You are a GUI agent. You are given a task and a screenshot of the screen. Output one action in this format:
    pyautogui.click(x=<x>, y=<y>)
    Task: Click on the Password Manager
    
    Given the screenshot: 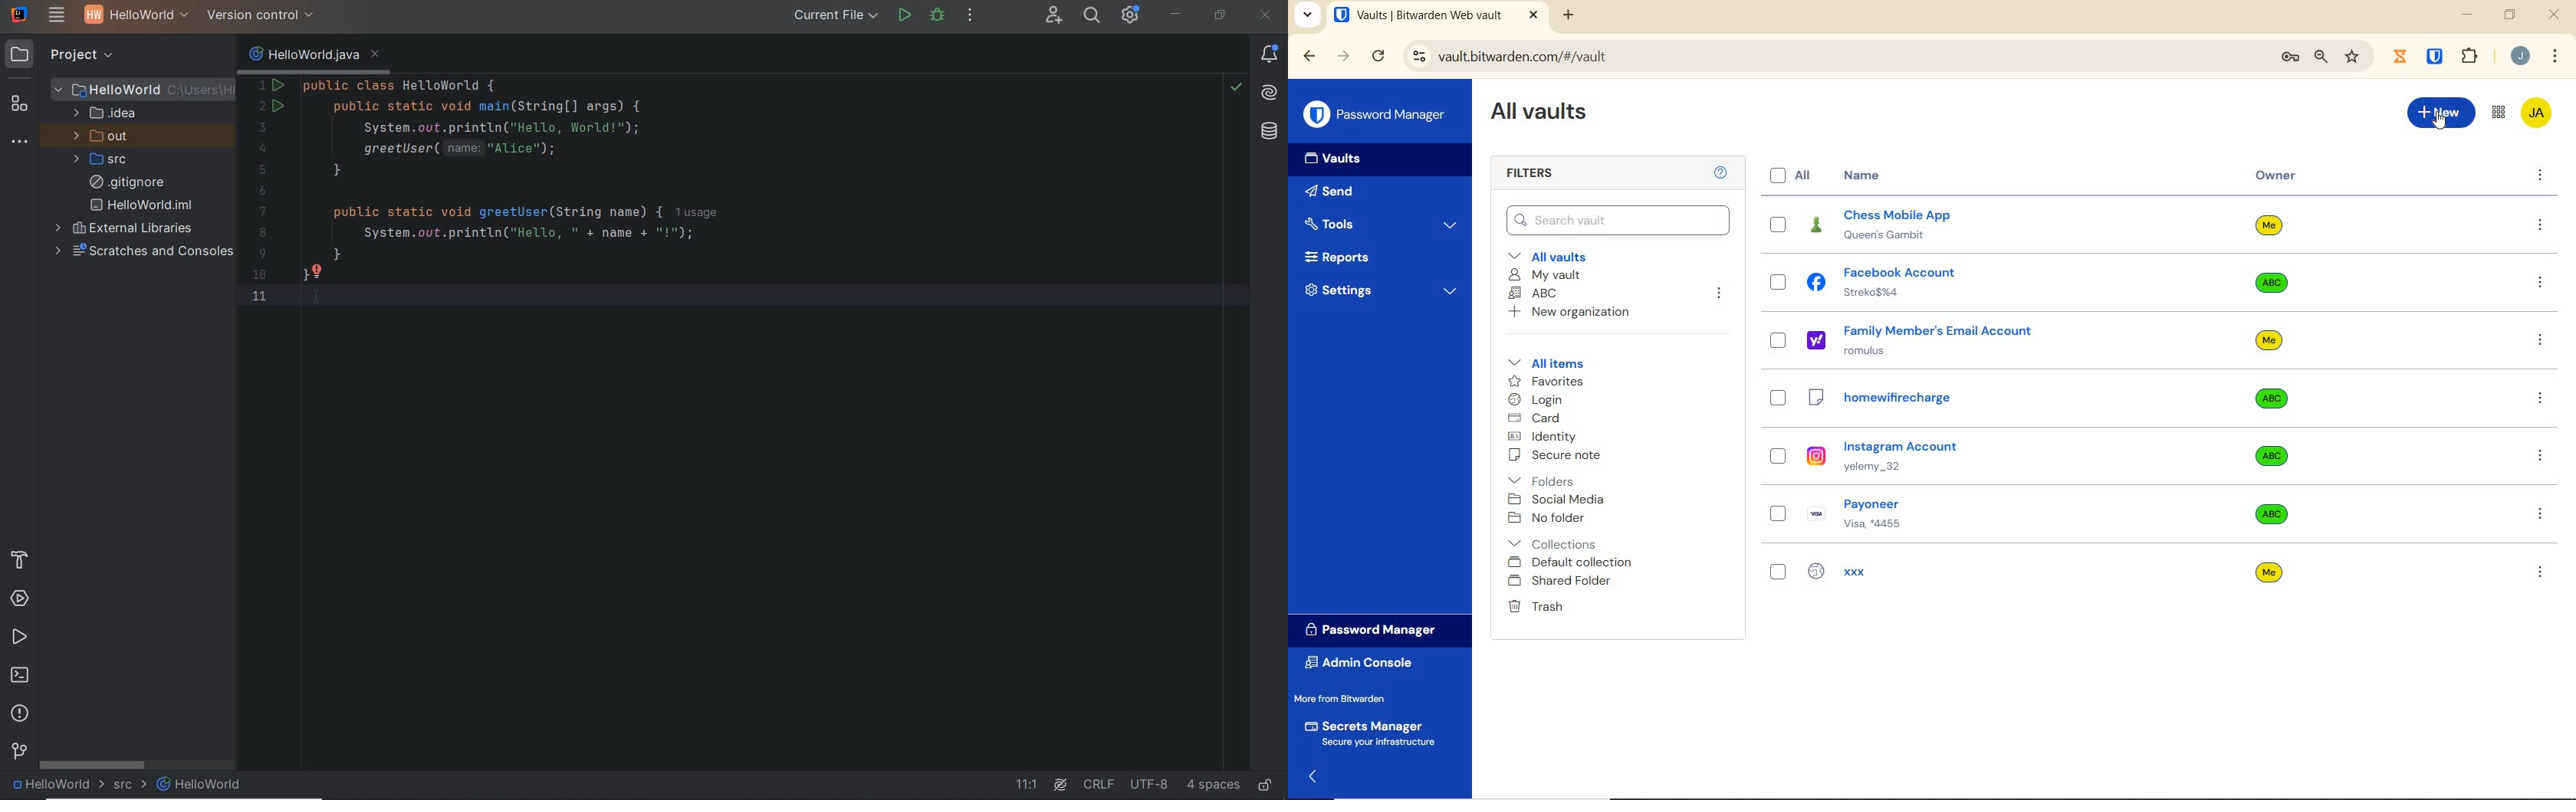 What is the action you would take?
    pyautogui.click(x=1375, y=629)
    